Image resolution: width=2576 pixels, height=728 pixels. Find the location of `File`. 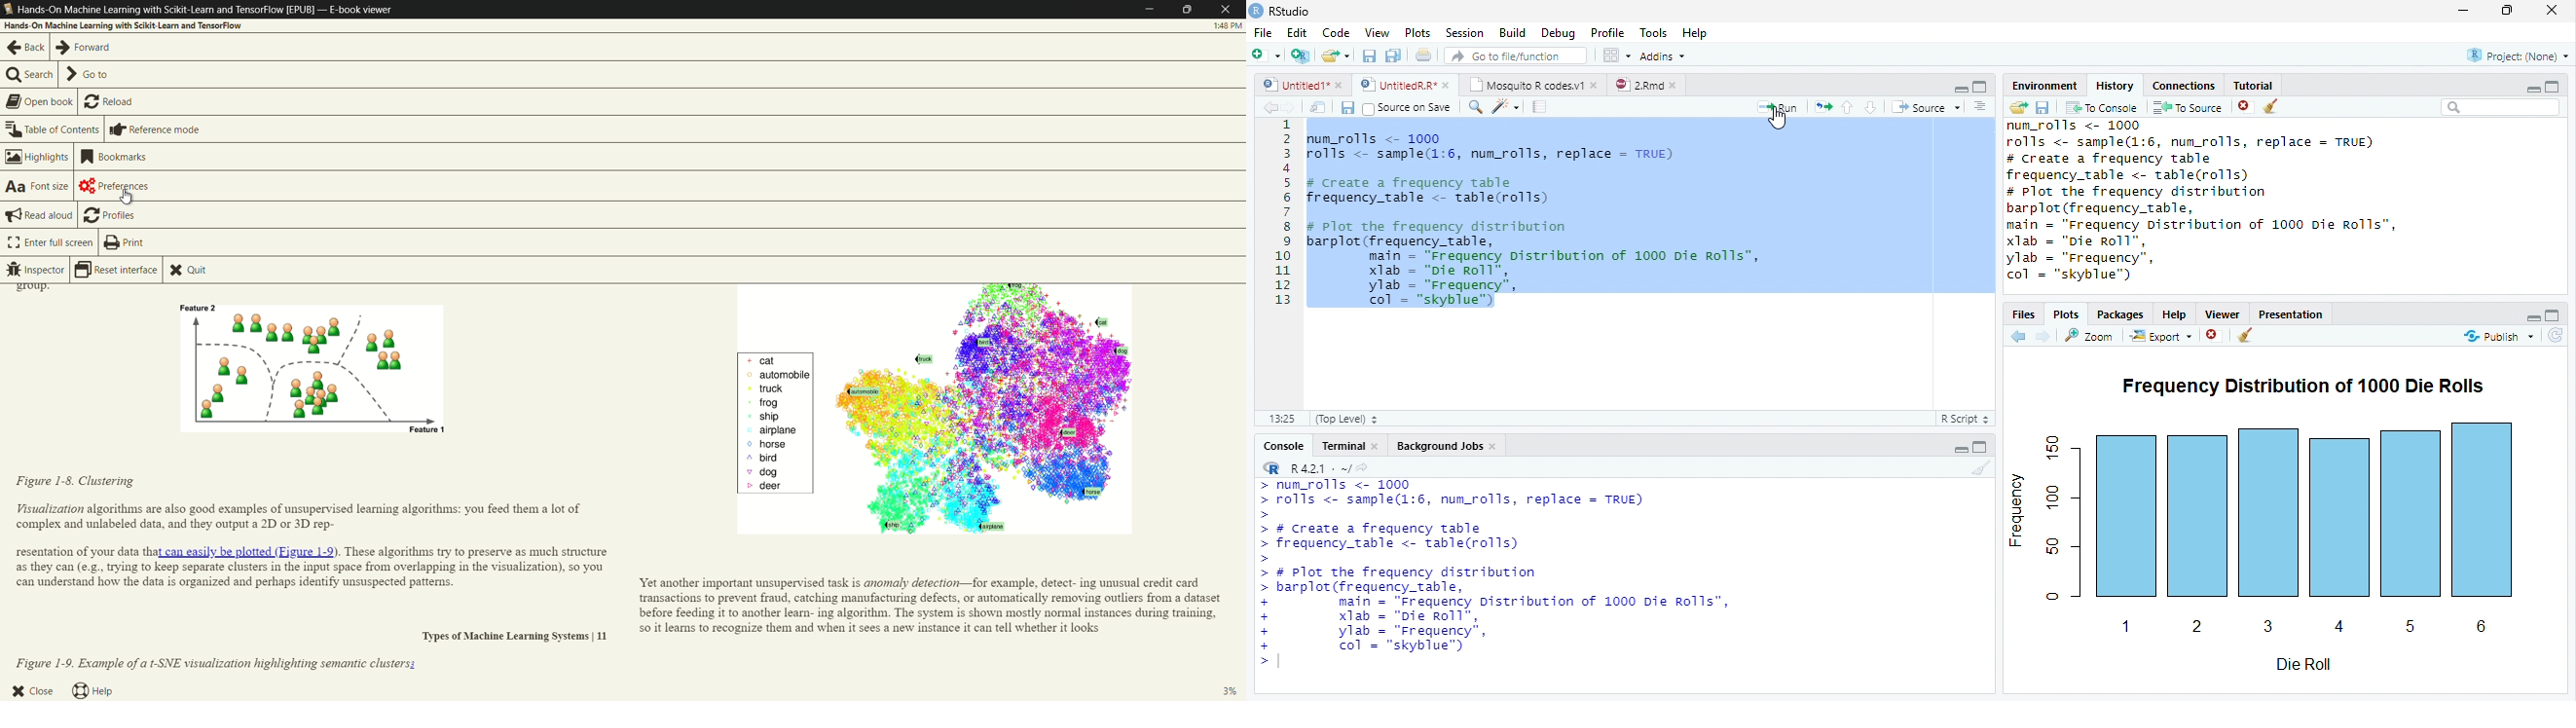

File is located at coordinates (1264, 30).